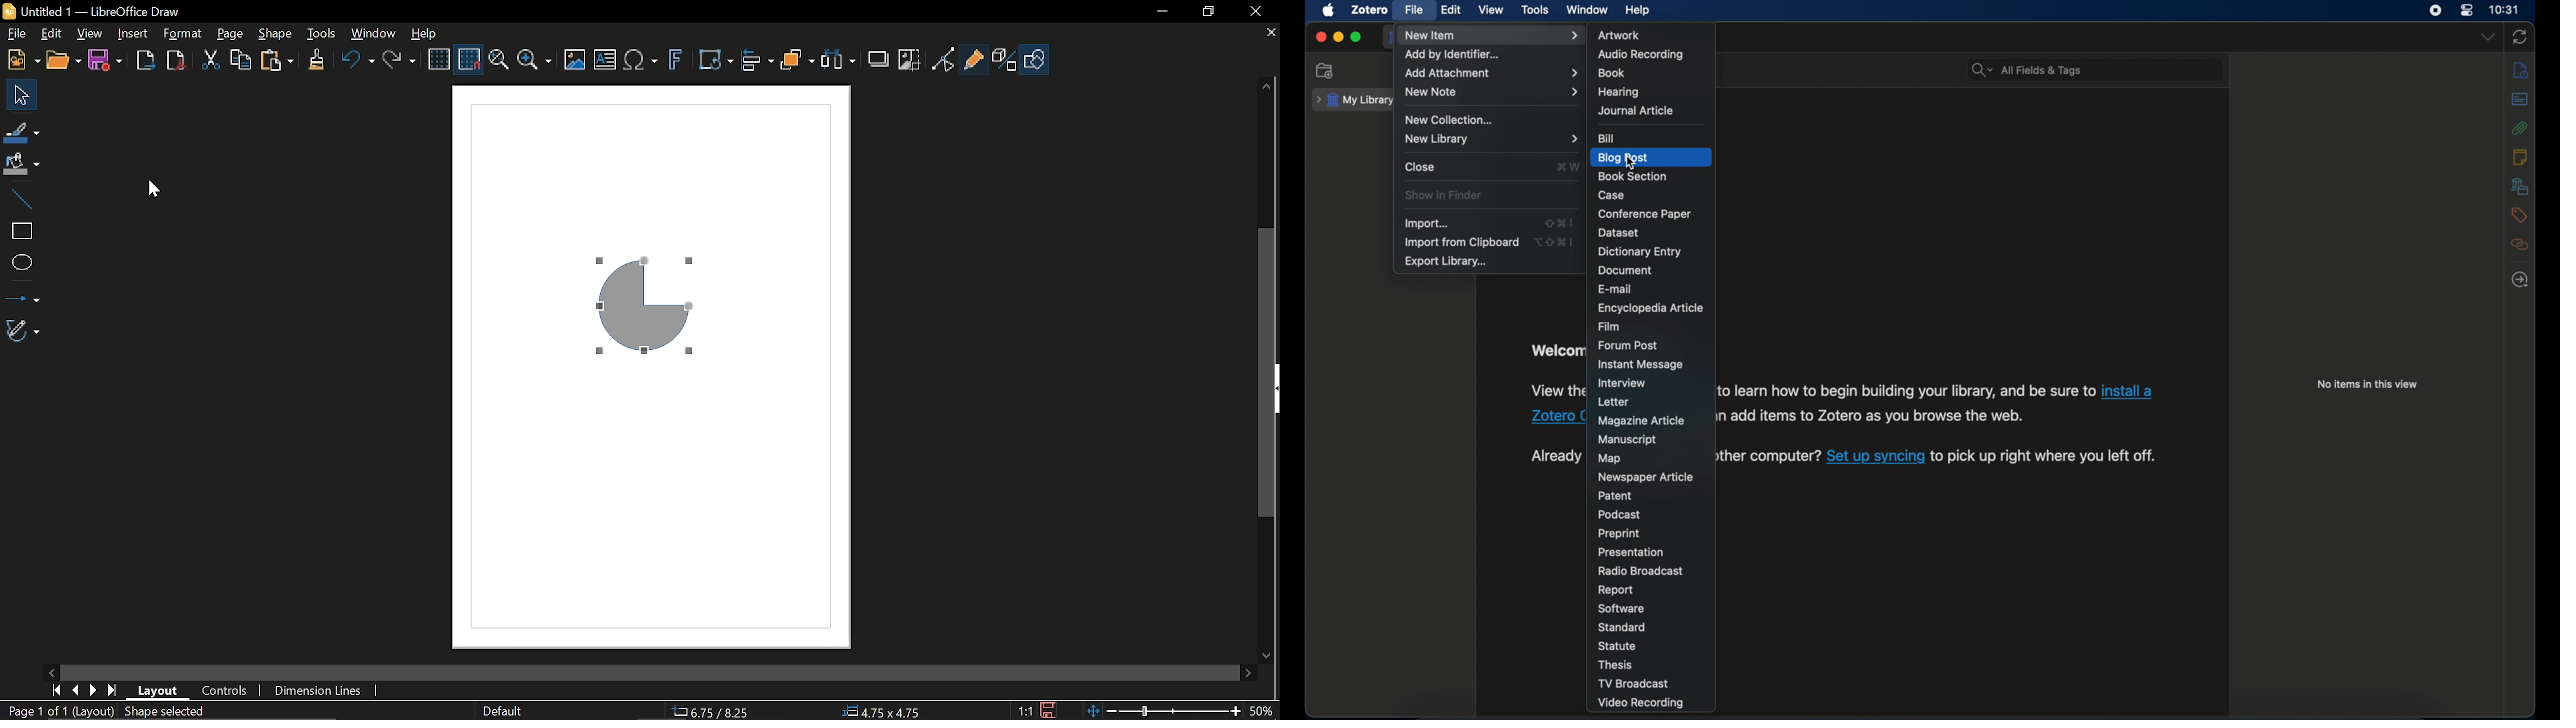 The width and height of the screenshot is (2576, 728). Describe the element at coordinates (1615, 289) in the screenshot. I see `e-mail` at that location.